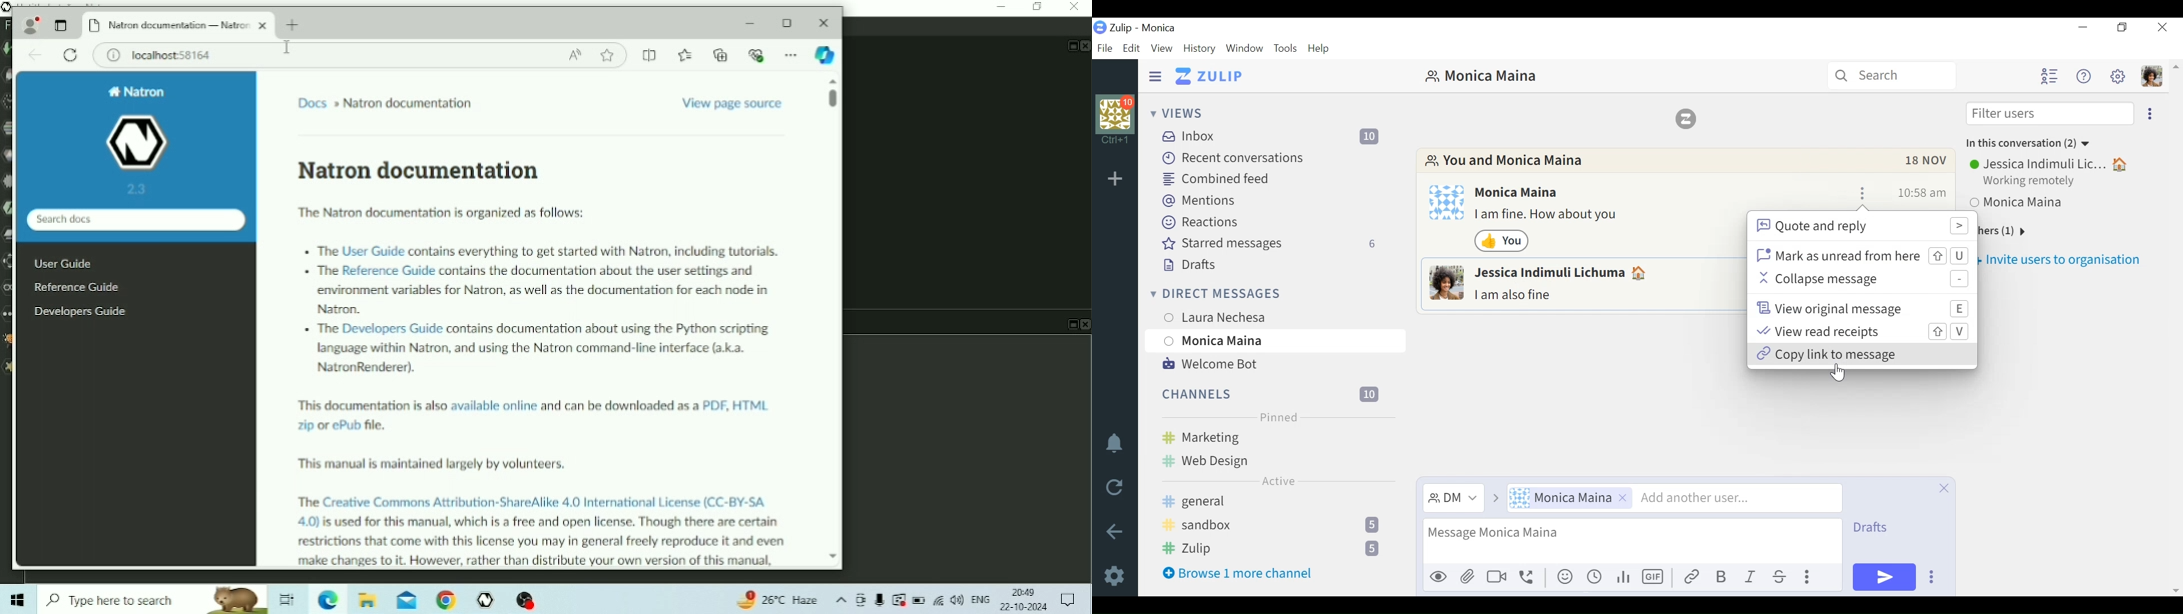  Describe the element at coordinates (1199, 222) in the screenshot. I see `Reactions` at that location.